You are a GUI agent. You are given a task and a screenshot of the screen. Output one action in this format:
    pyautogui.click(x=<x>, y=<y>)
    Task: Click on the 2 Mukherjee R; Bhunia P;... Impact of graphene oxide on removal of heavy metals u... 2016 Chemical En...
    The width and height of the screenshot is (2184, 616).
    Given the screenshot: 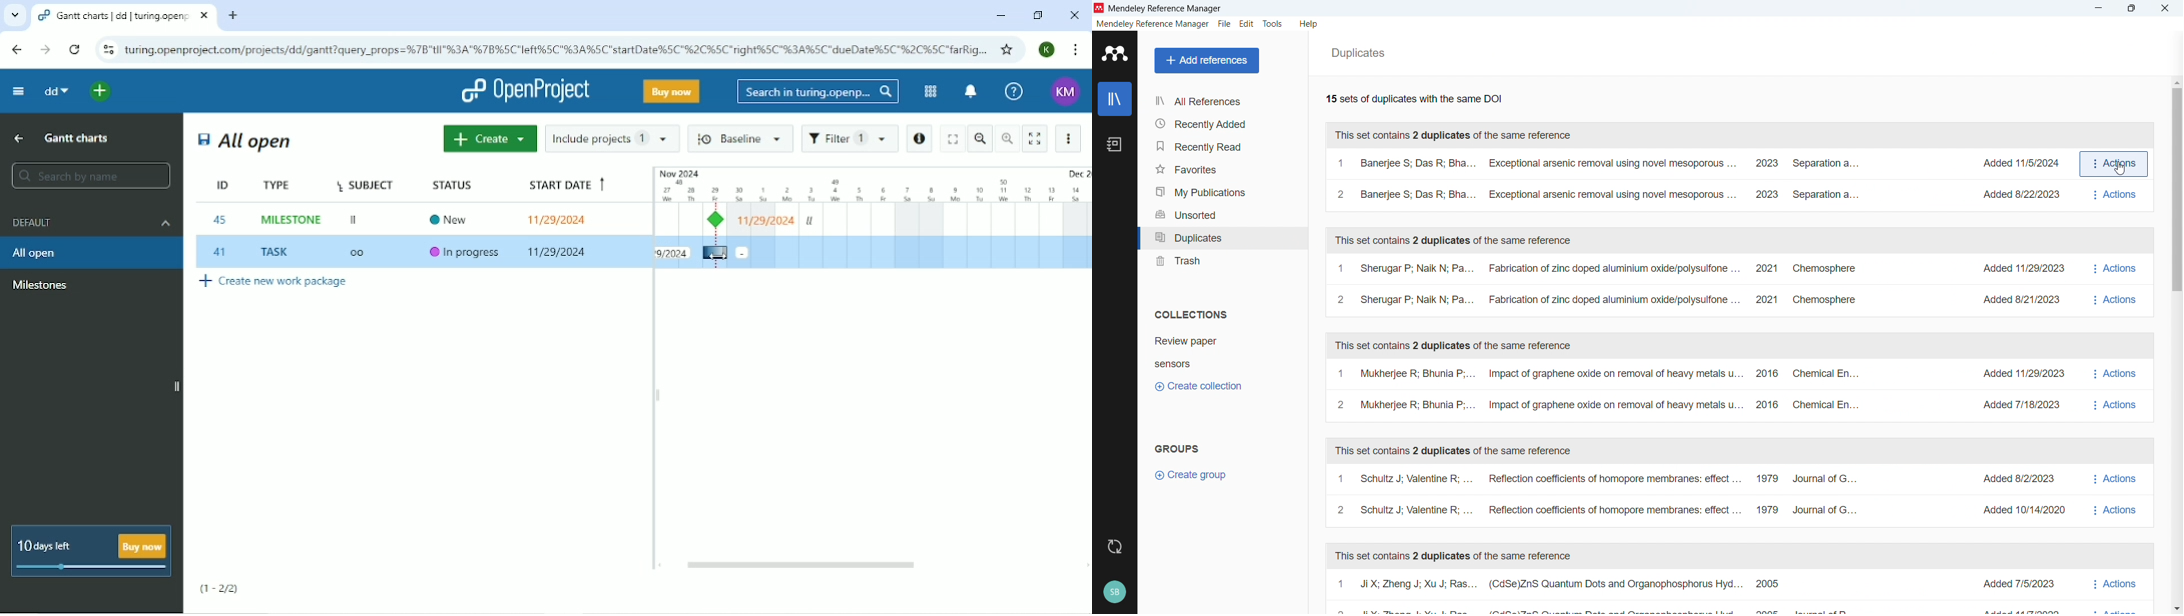 What is the action you would take?
    pyautogui.click(x=1596, y=405)
    